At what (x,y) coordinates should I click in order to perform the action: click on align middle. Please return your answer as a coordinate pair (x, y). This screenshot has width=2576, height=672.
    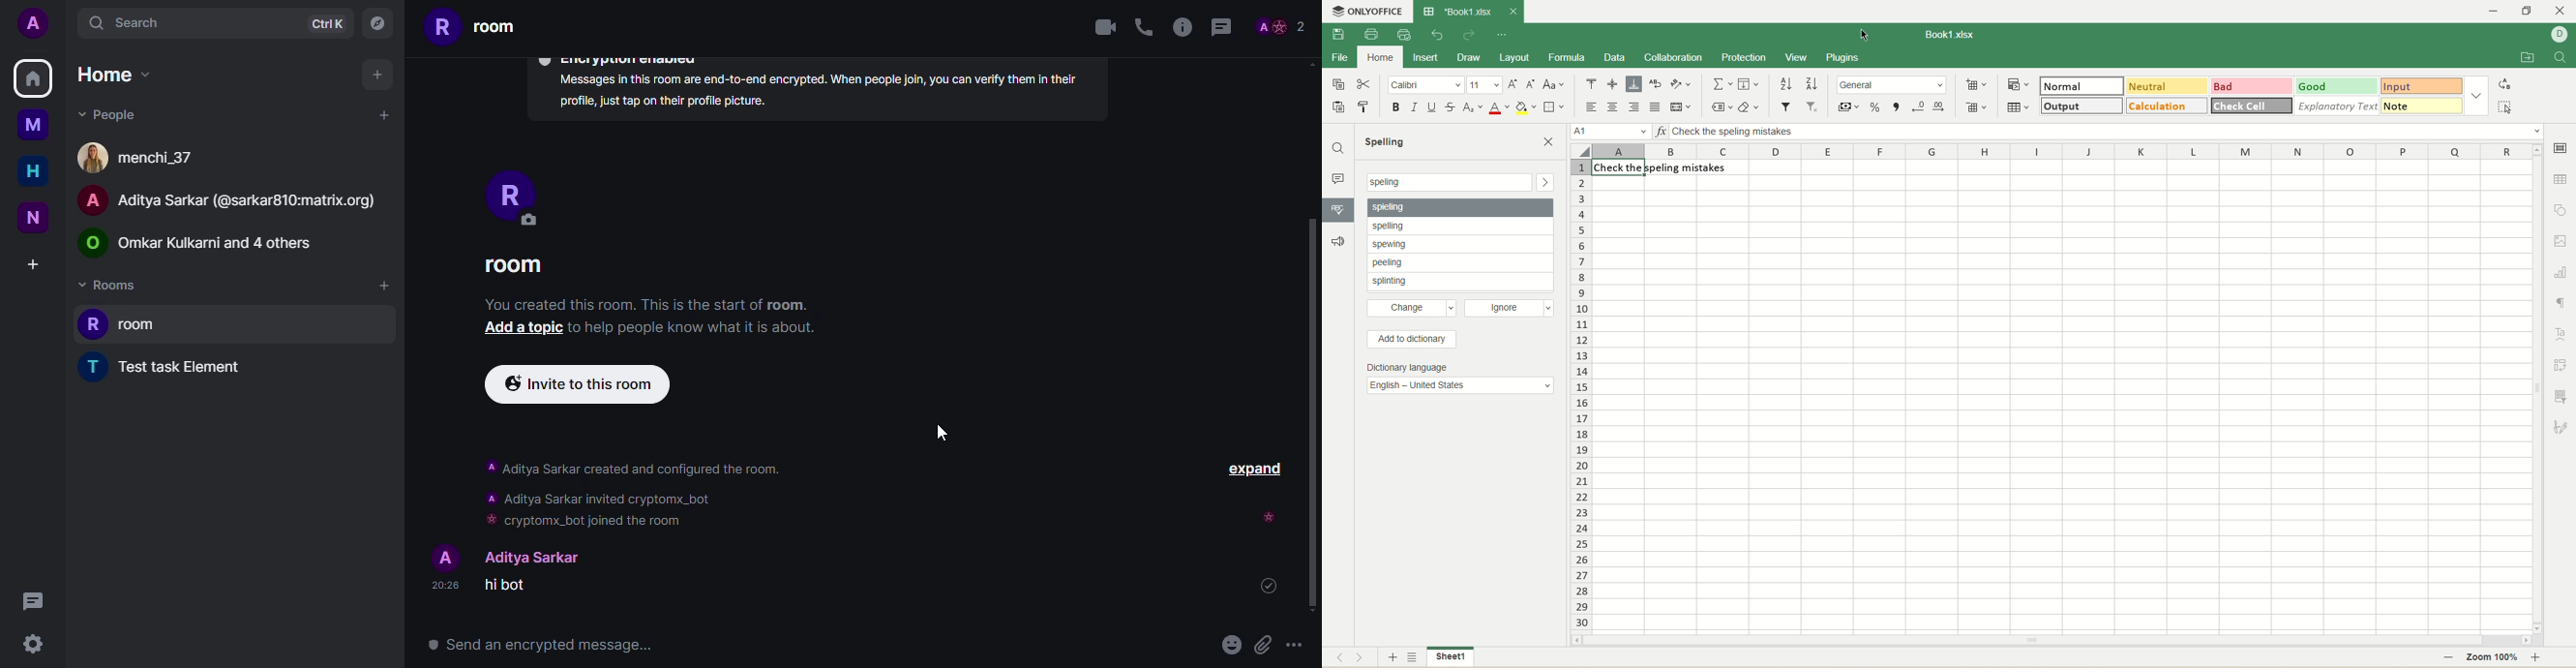
    Looking at the image, I should click on (1612, 84).